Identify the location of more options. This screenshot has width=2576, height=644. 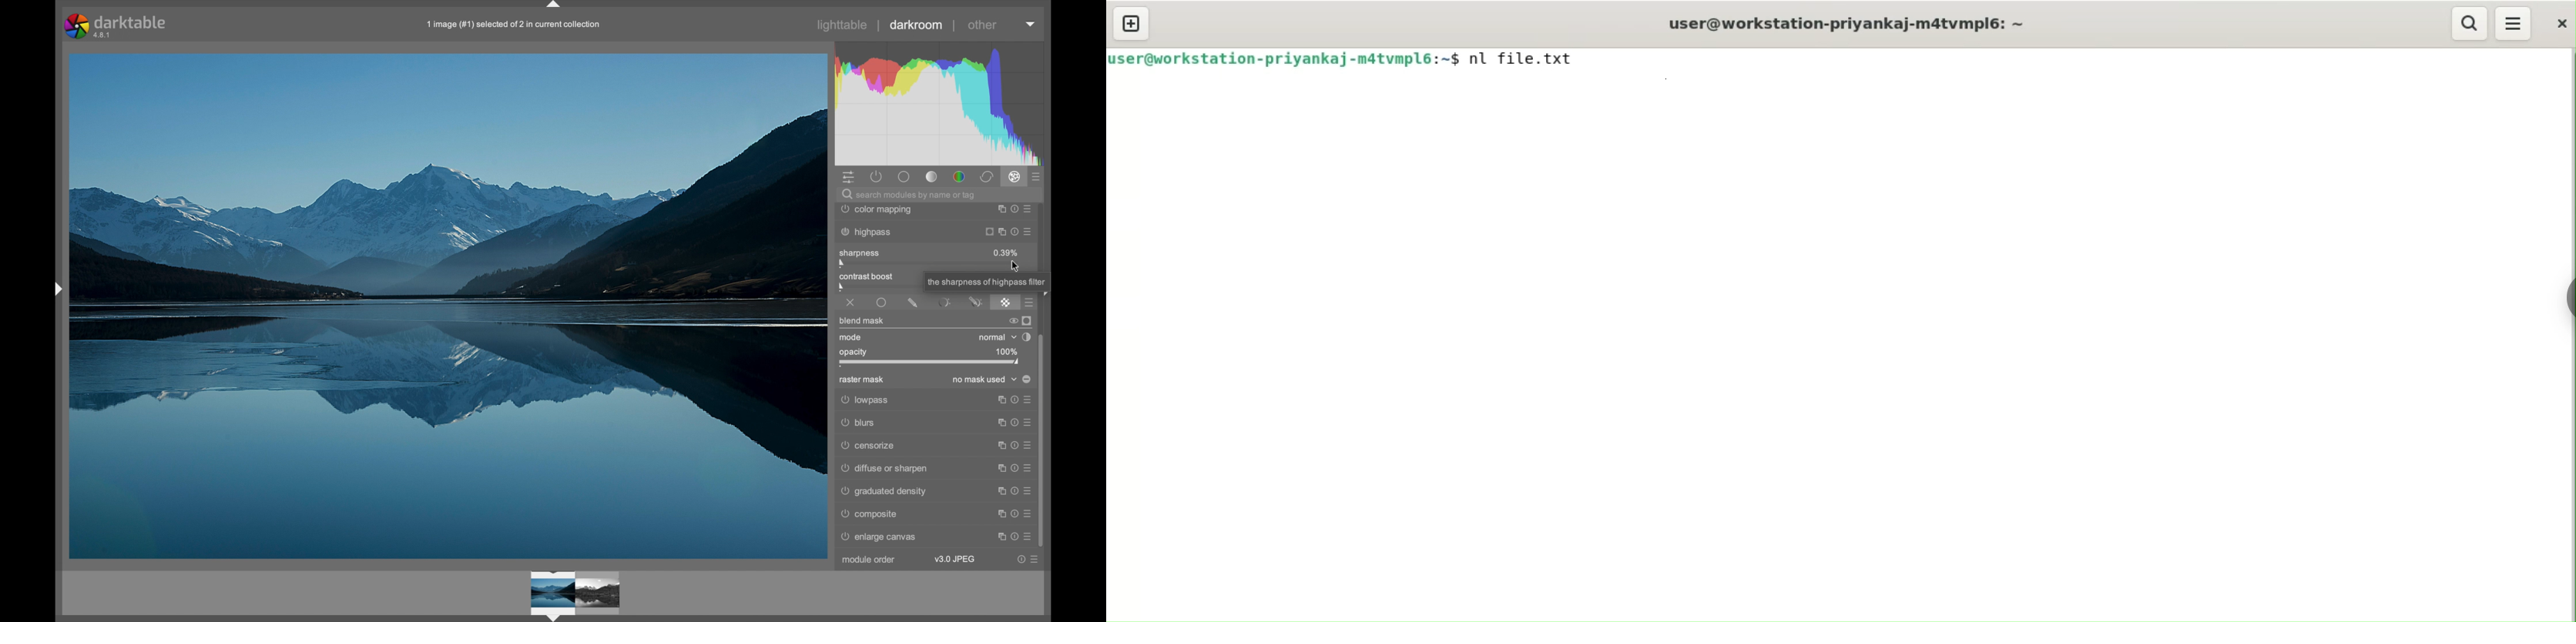
(1014, 537).